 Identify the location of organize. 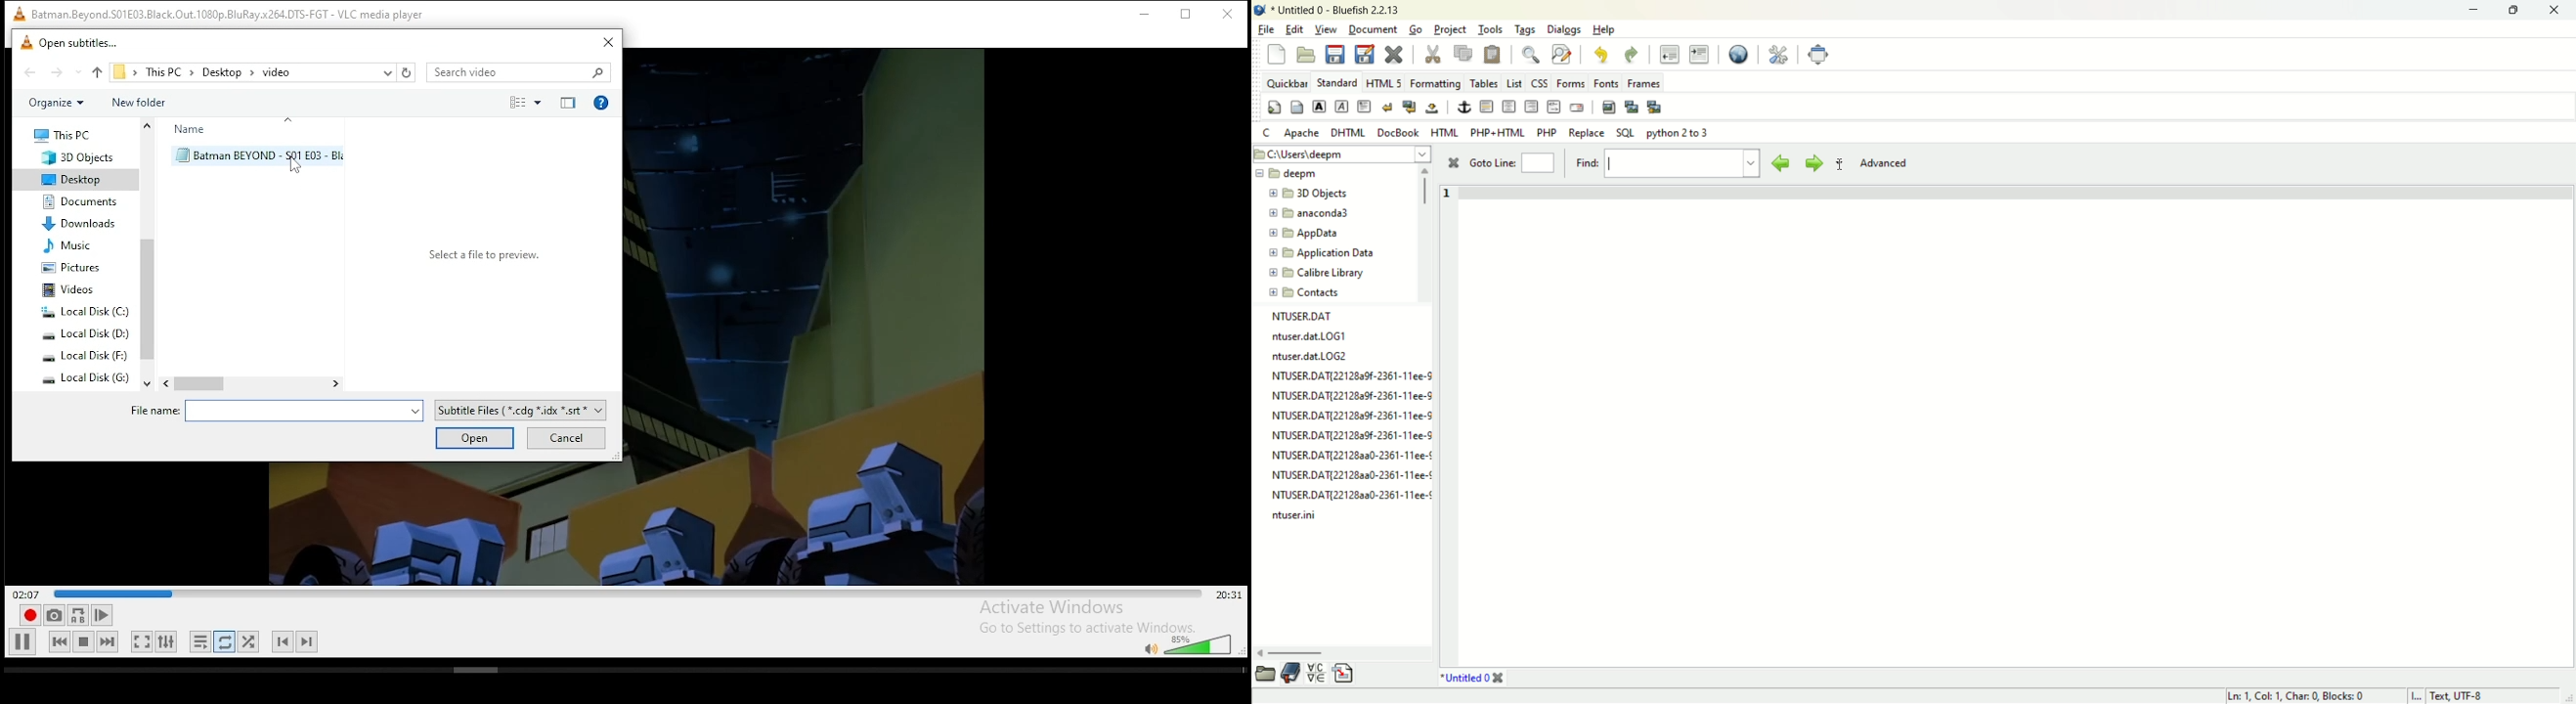
(55, 102).